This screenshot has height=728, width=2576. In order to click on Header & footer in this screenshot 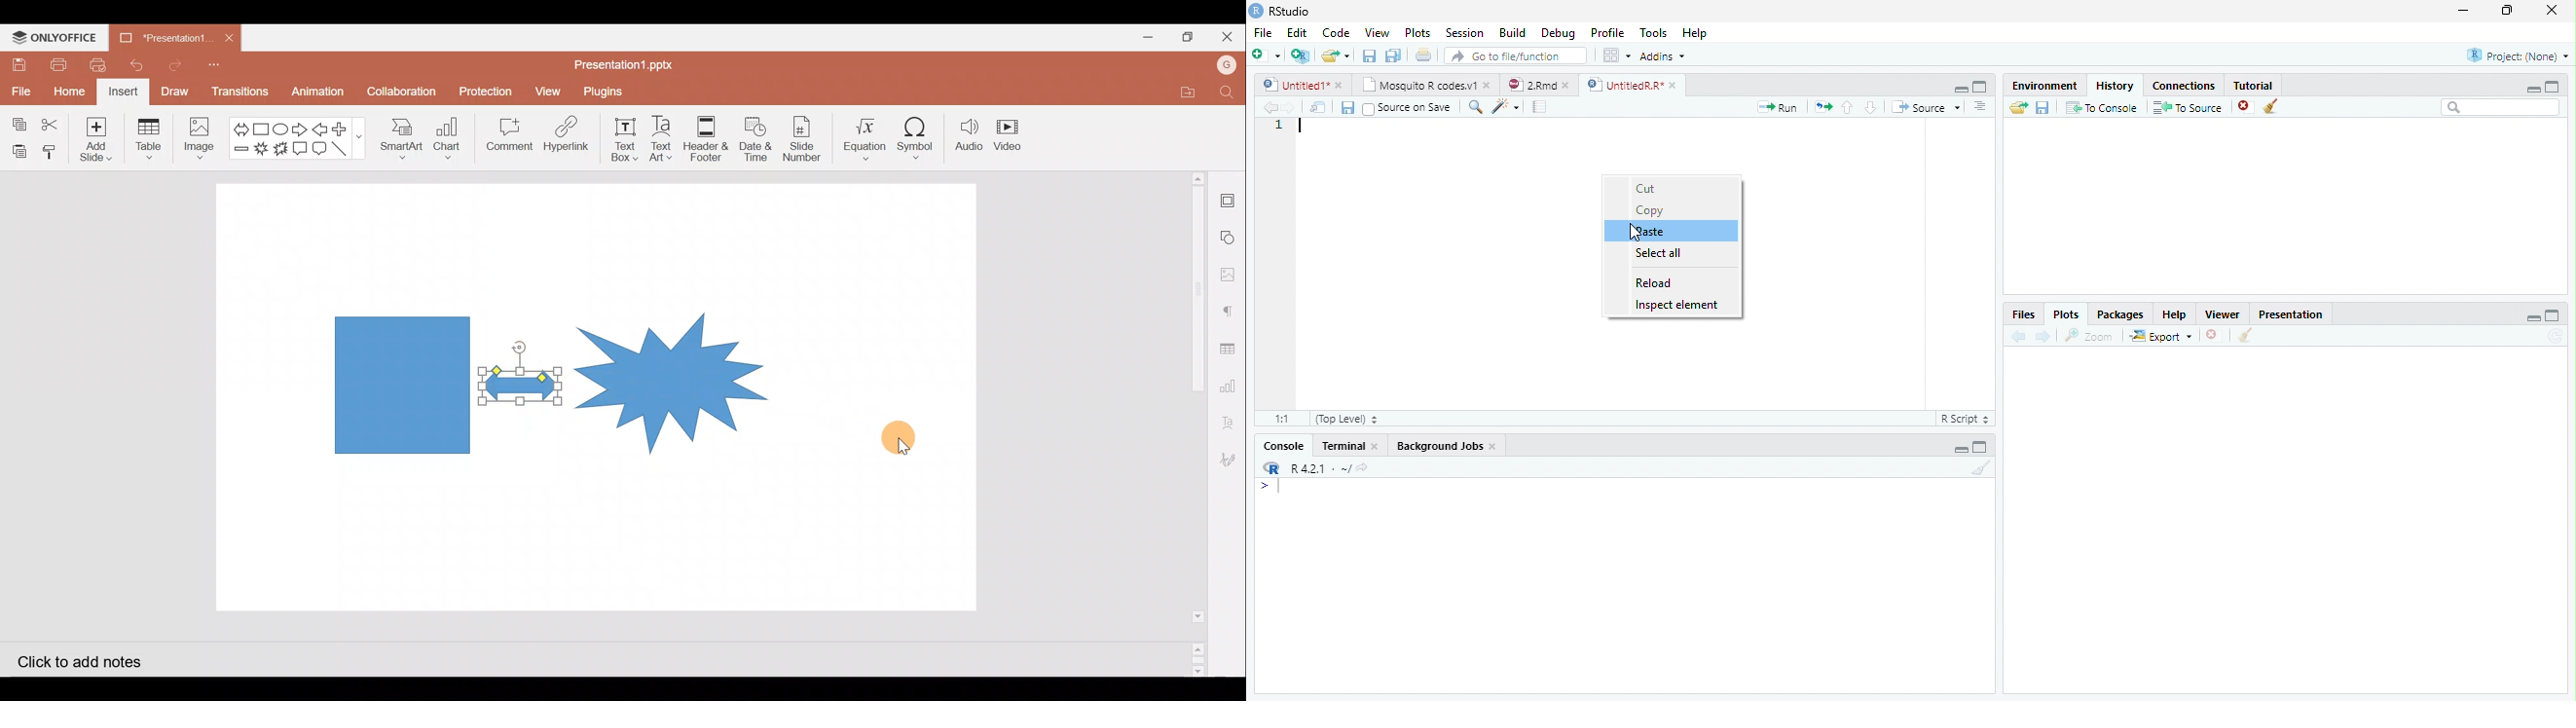, I will do `click(709, 138)`.